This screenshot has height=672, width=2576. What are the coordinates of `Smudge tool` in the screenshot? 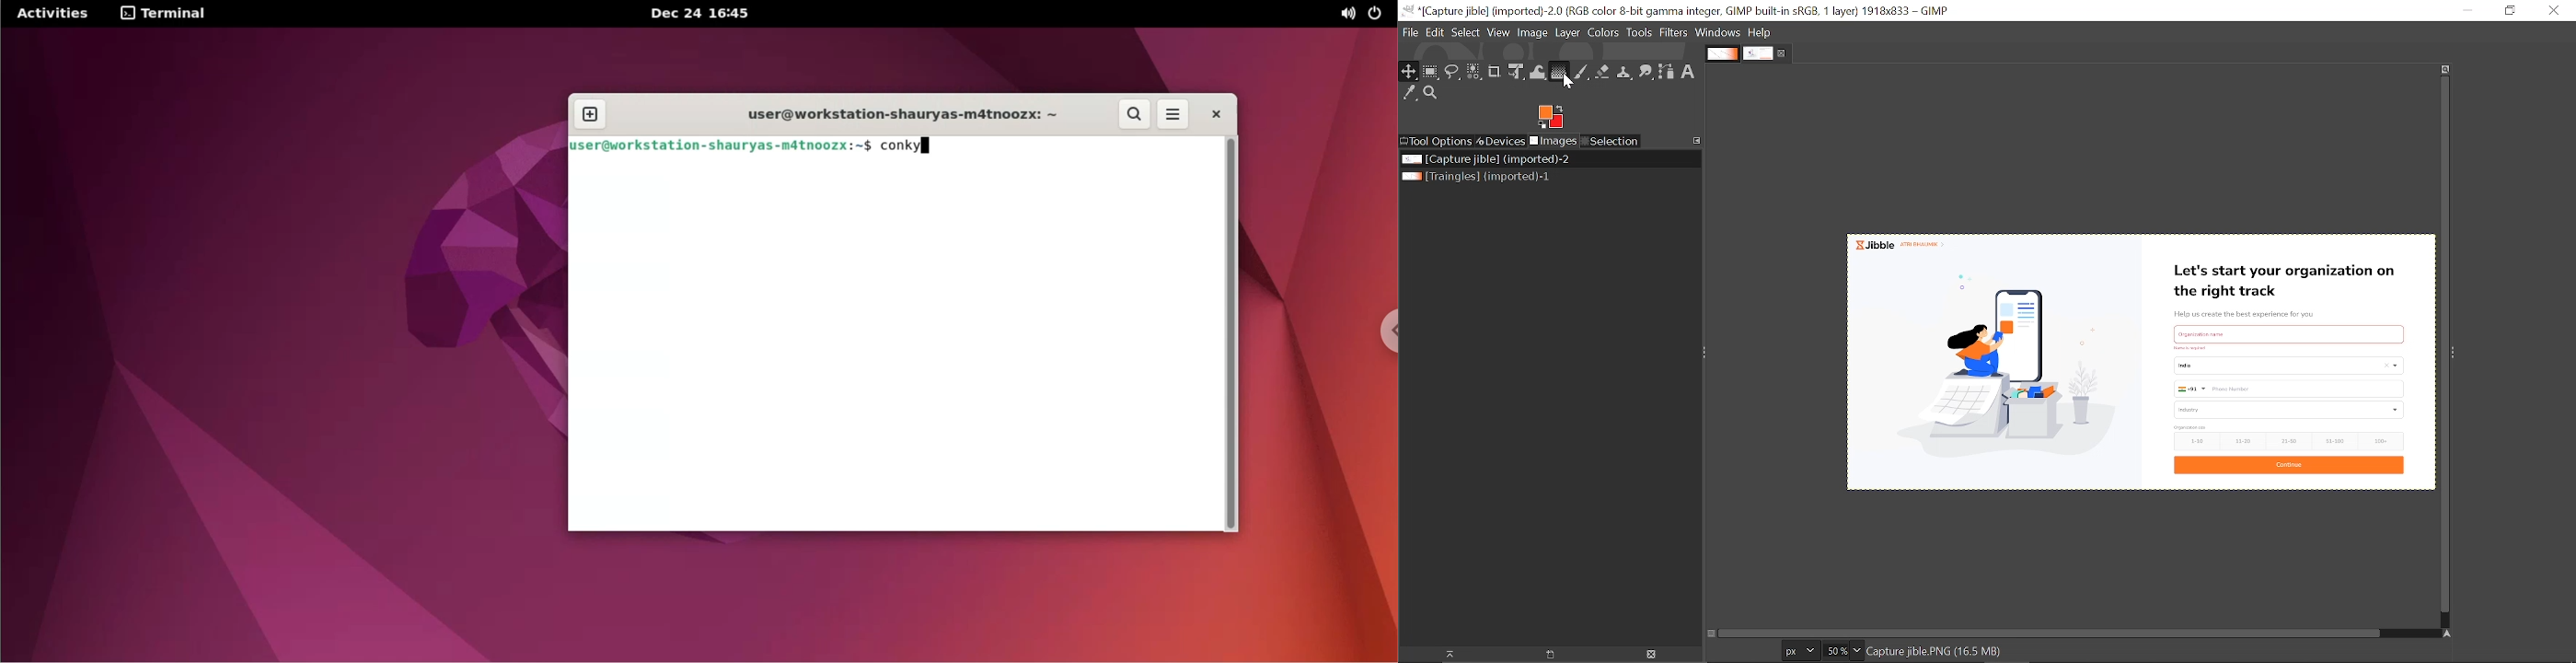 It's located at (1645, 71).